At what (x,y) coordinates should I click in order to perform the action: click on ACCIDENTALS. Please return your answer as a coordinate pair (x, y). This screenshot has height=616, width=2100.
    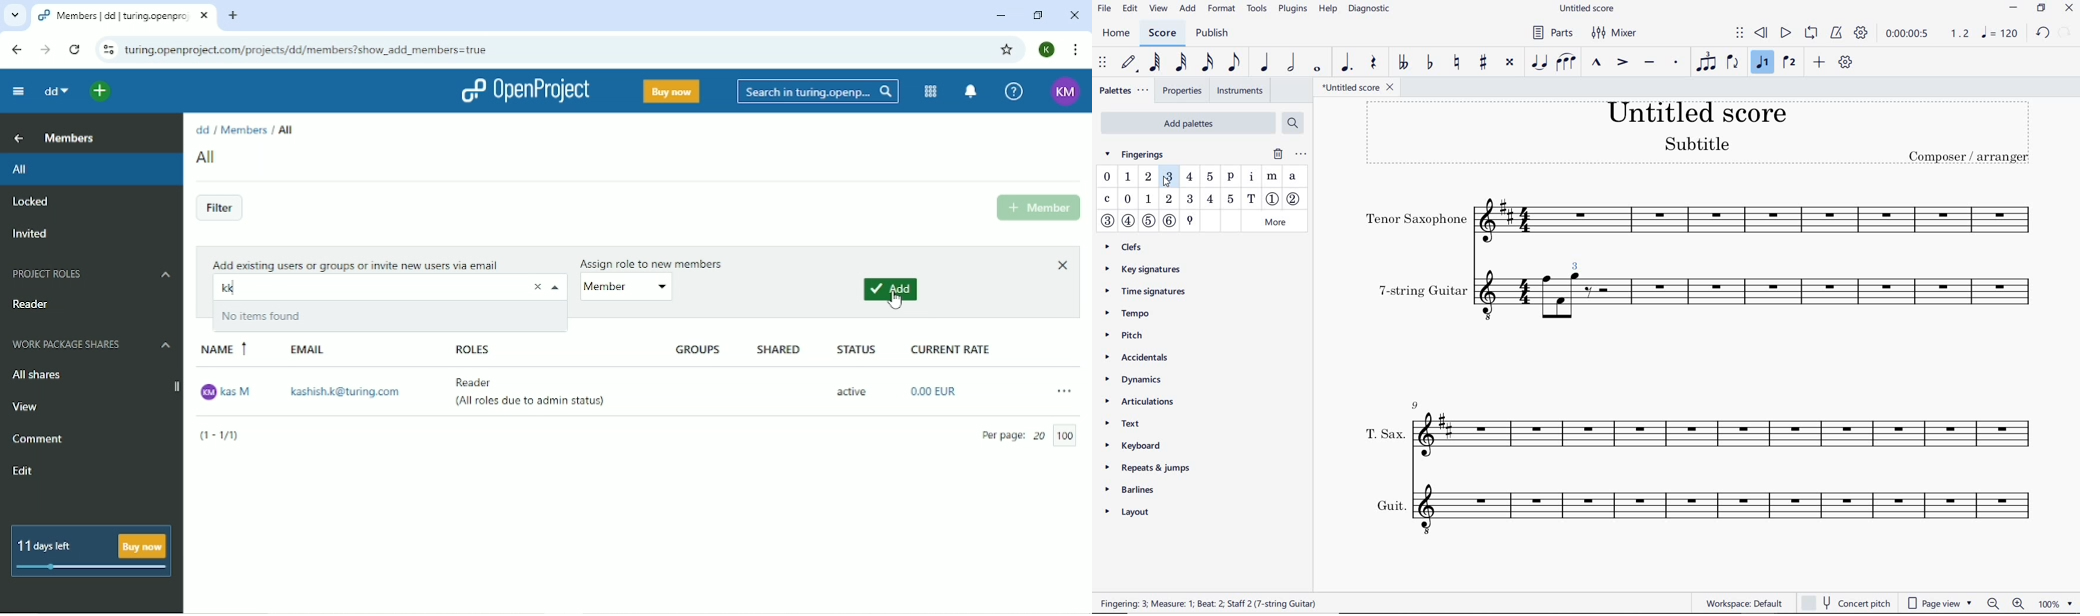
    Looking at the image, I should click on (1146, 359).